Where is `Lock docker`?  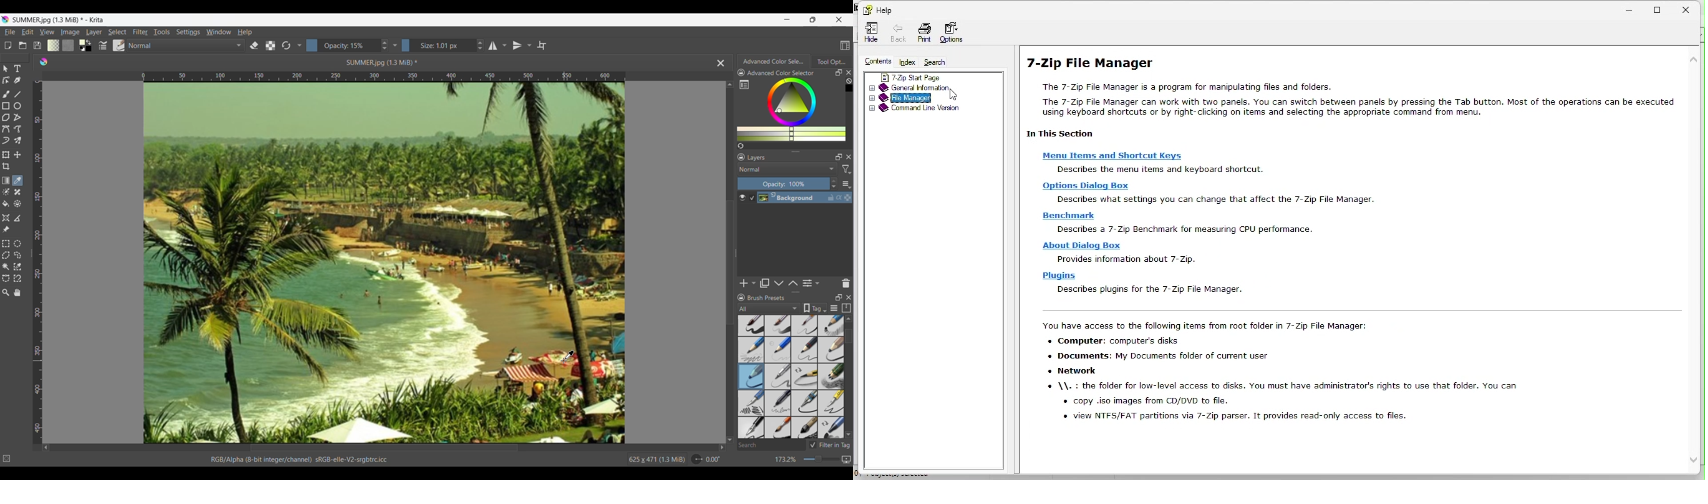
Lock docker is located at coordinates (741, 157).